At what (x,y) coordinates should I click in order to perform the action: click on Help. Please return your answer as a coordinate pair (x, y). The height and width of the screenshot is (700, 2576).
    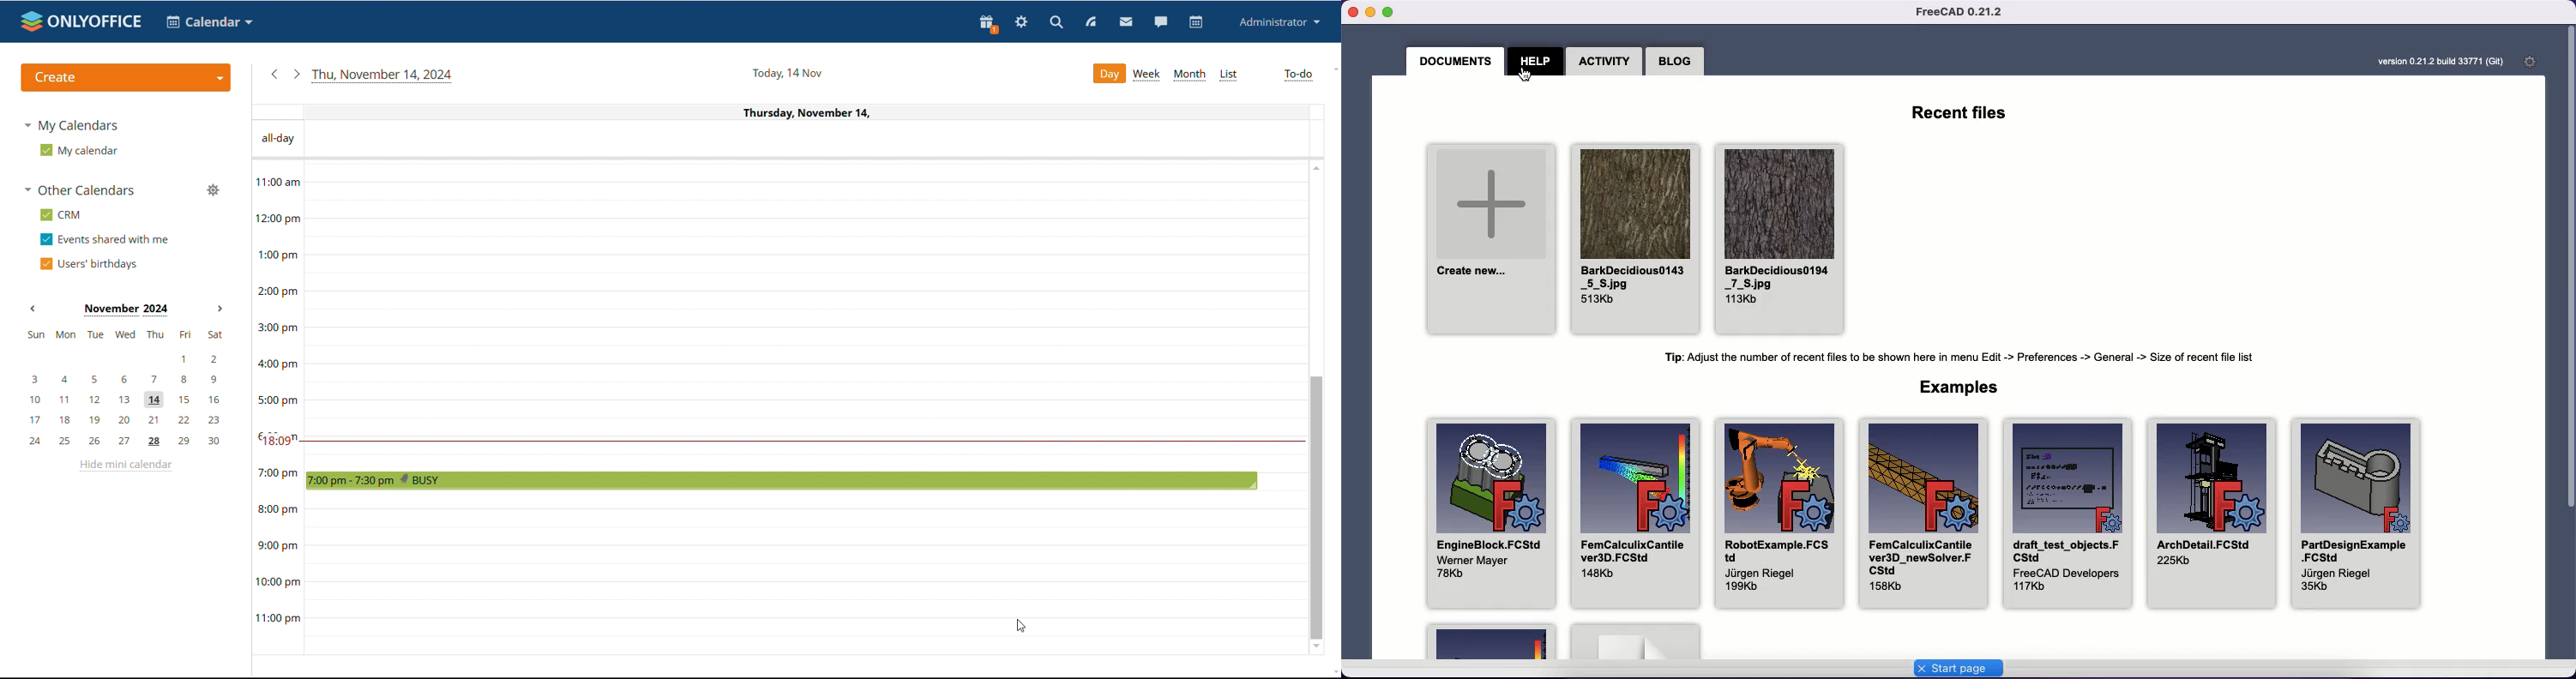
    Looking at the image, I should click on (1537, 62).